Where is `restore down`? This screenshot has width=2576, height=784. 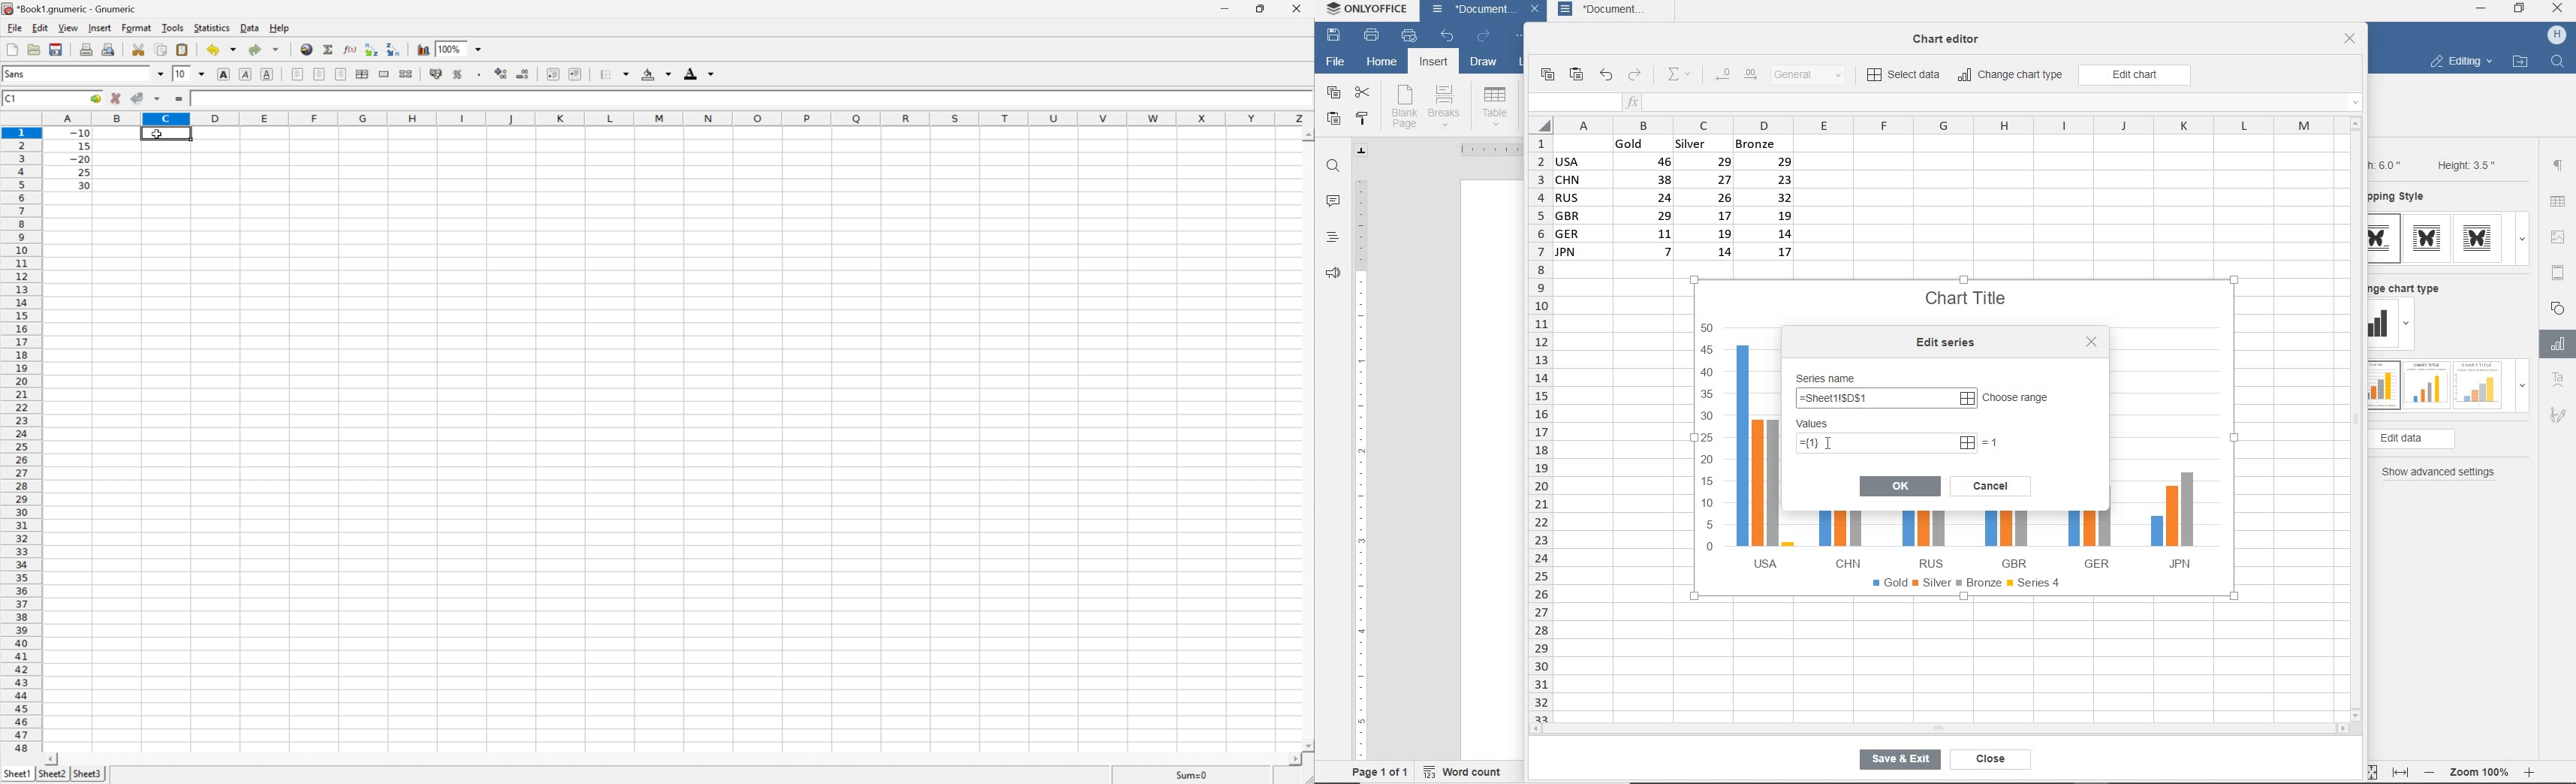
restore down is located at coordinates (2520, 10).